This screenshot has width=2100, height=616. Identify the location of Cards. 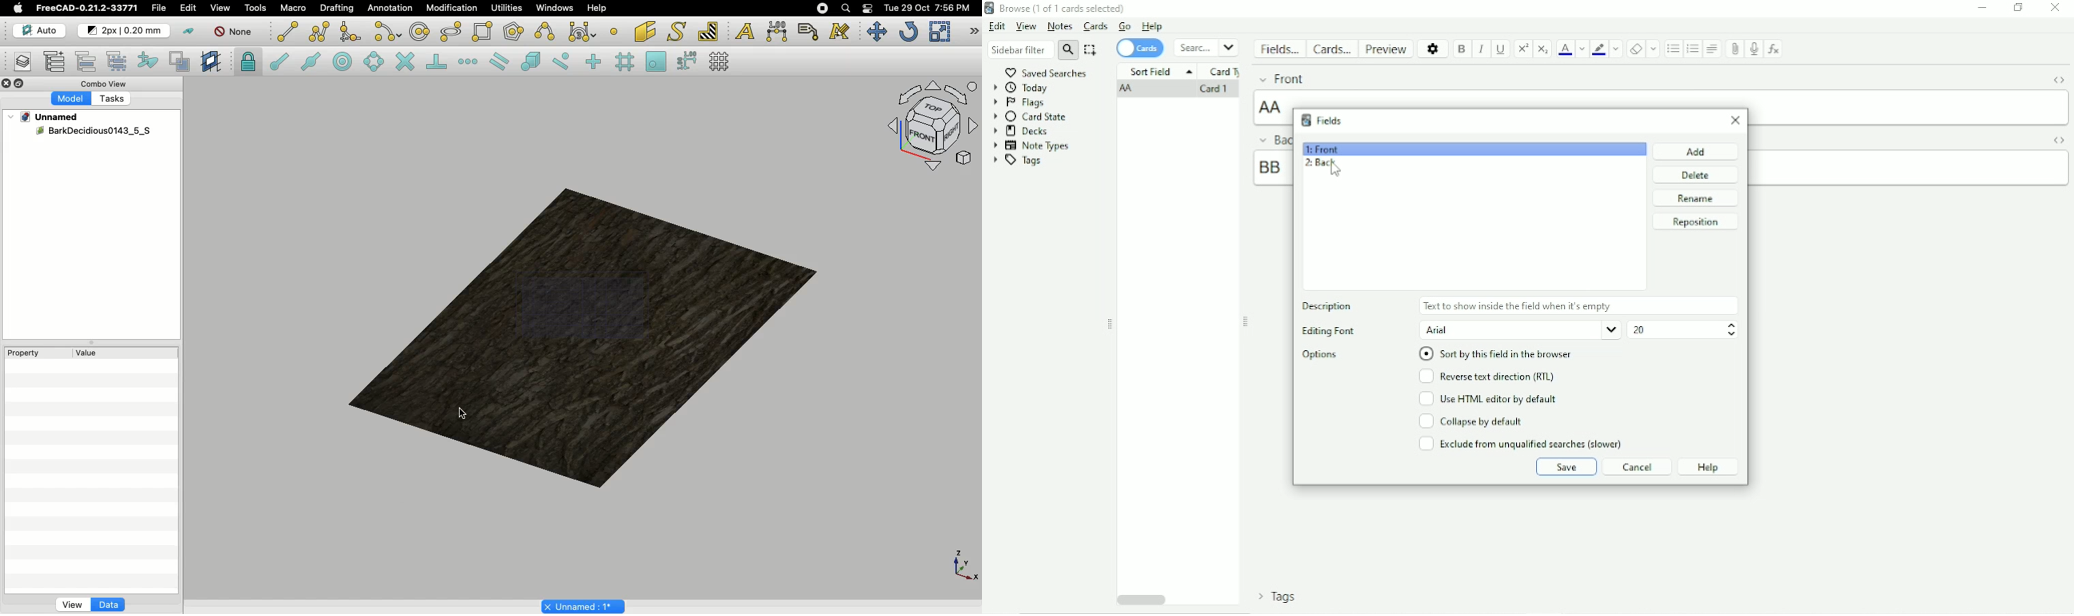
(1097, 26).